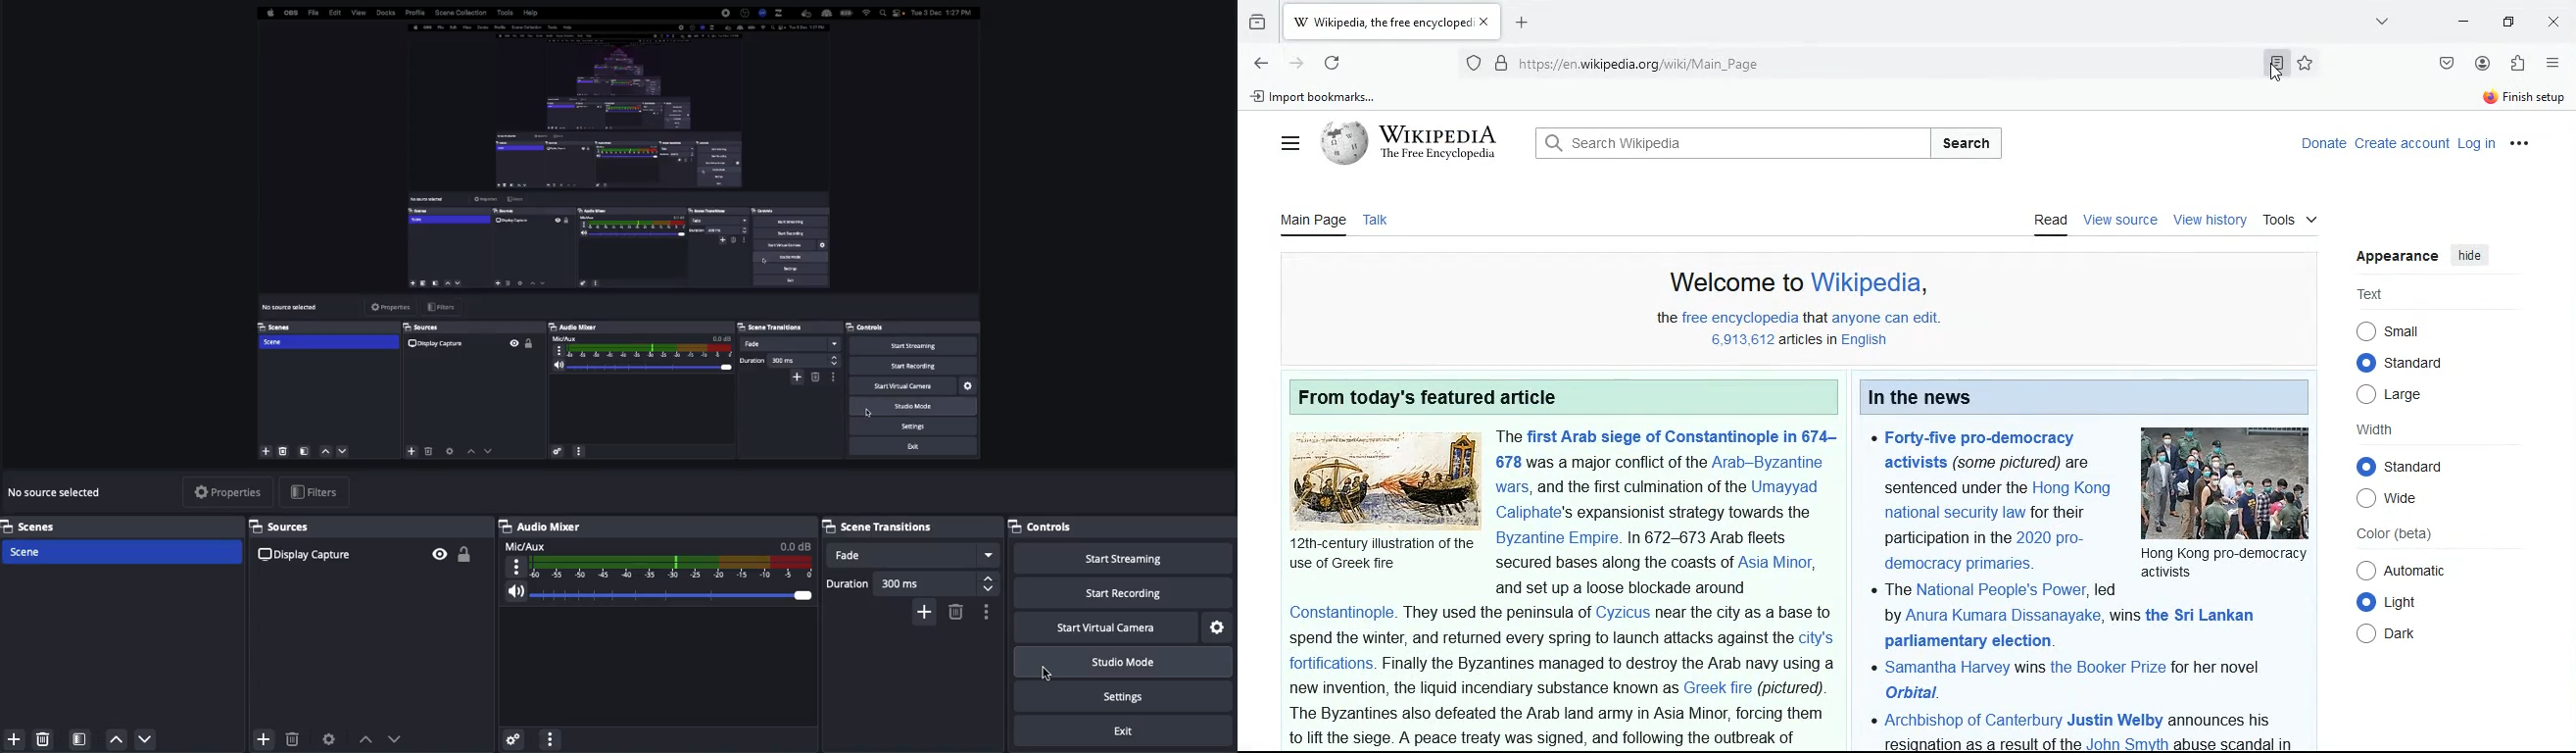 Image resolution: width=2576 pixels, height=756 pixels. I want to click on read, so click(2048, 225).